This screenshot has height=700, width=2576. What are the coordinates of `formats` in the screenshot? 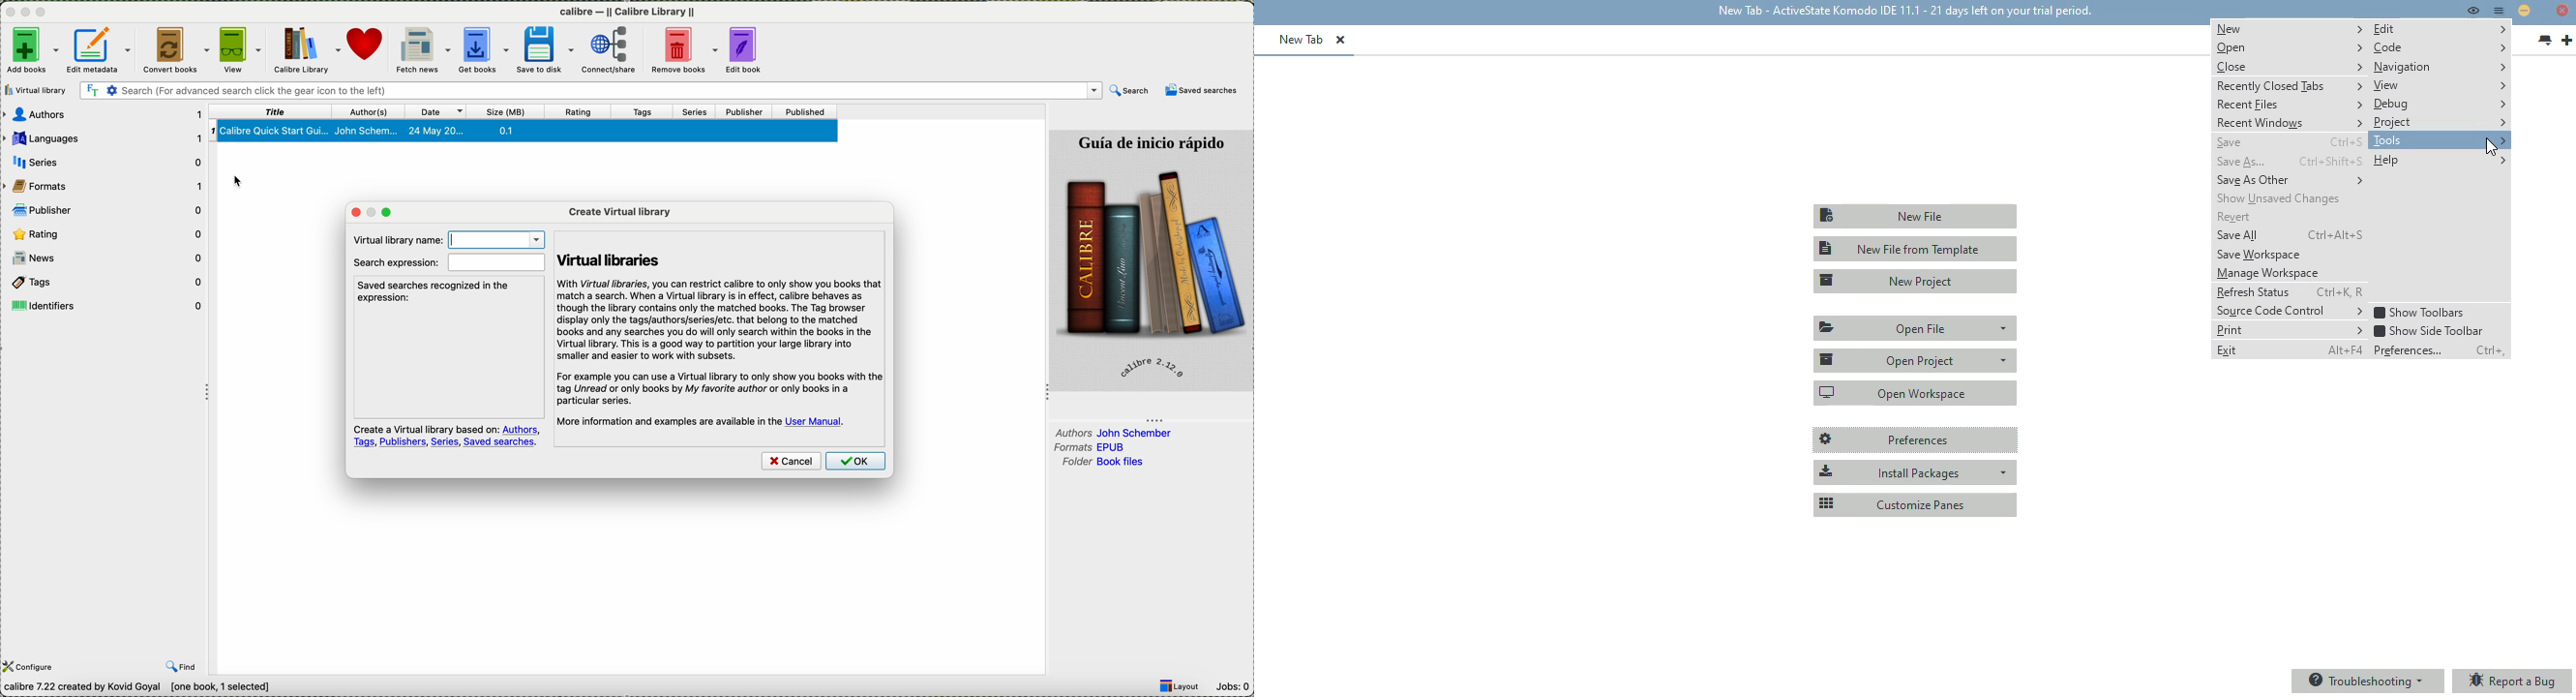 It's located at (1094, 447).